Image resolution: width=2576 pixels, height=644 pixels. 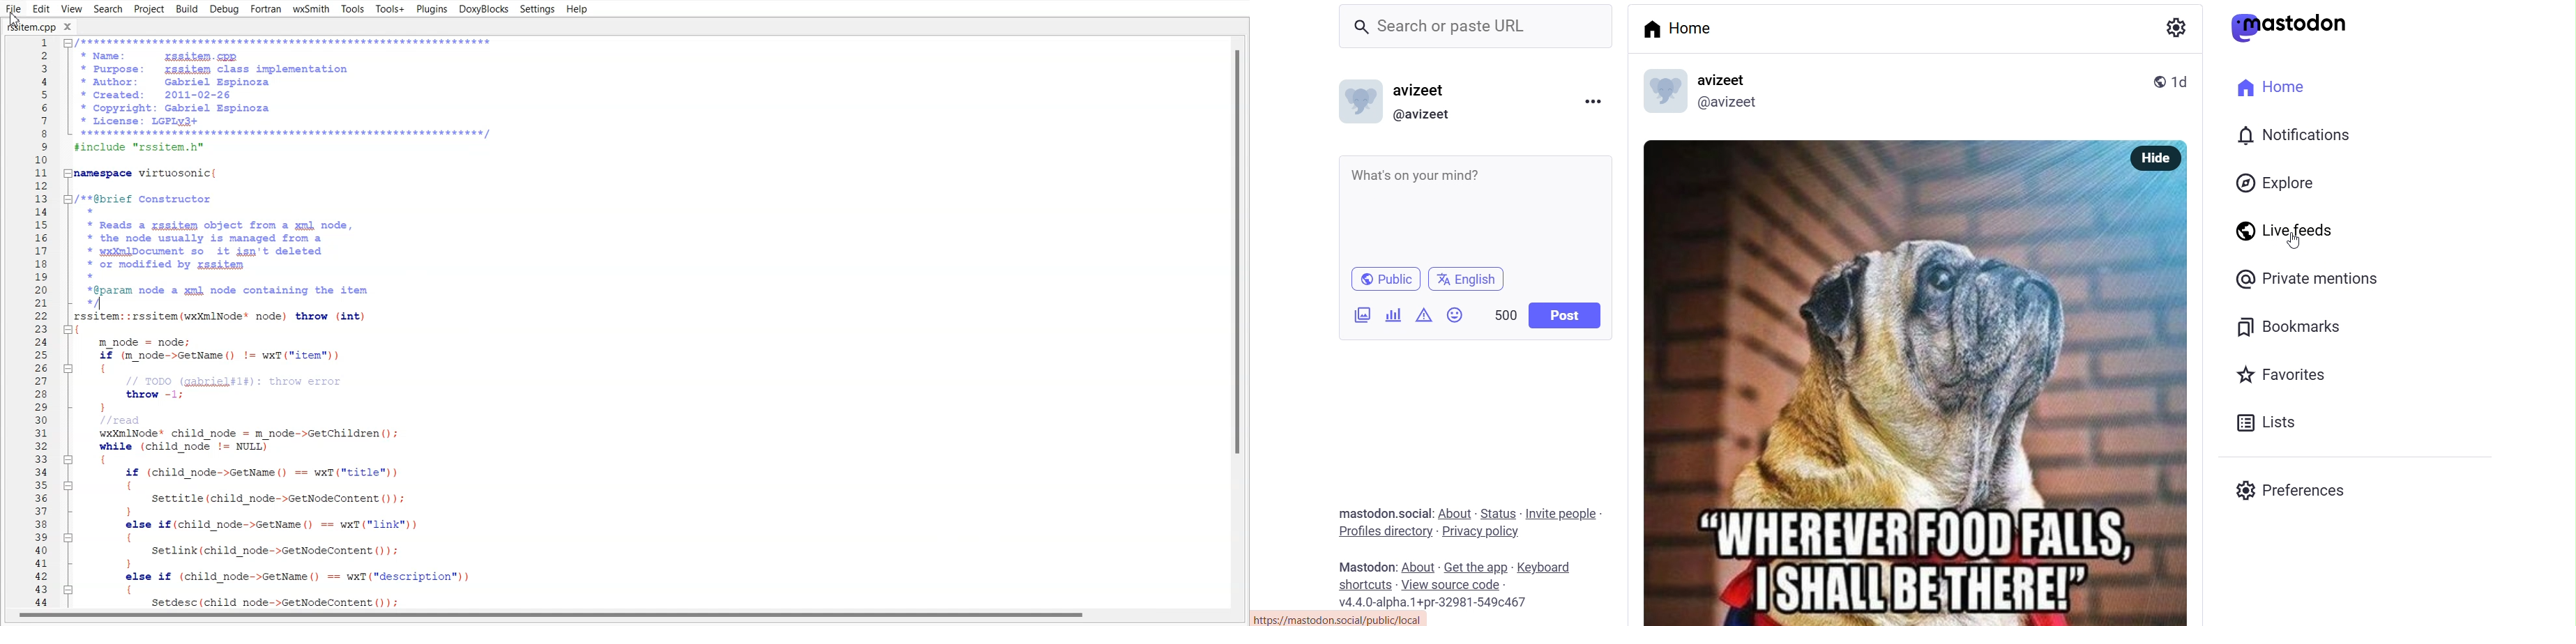 What do you see at coordinates (1418, 566) in the screenshot?
I see `about` at bounding box center [1418, 566].